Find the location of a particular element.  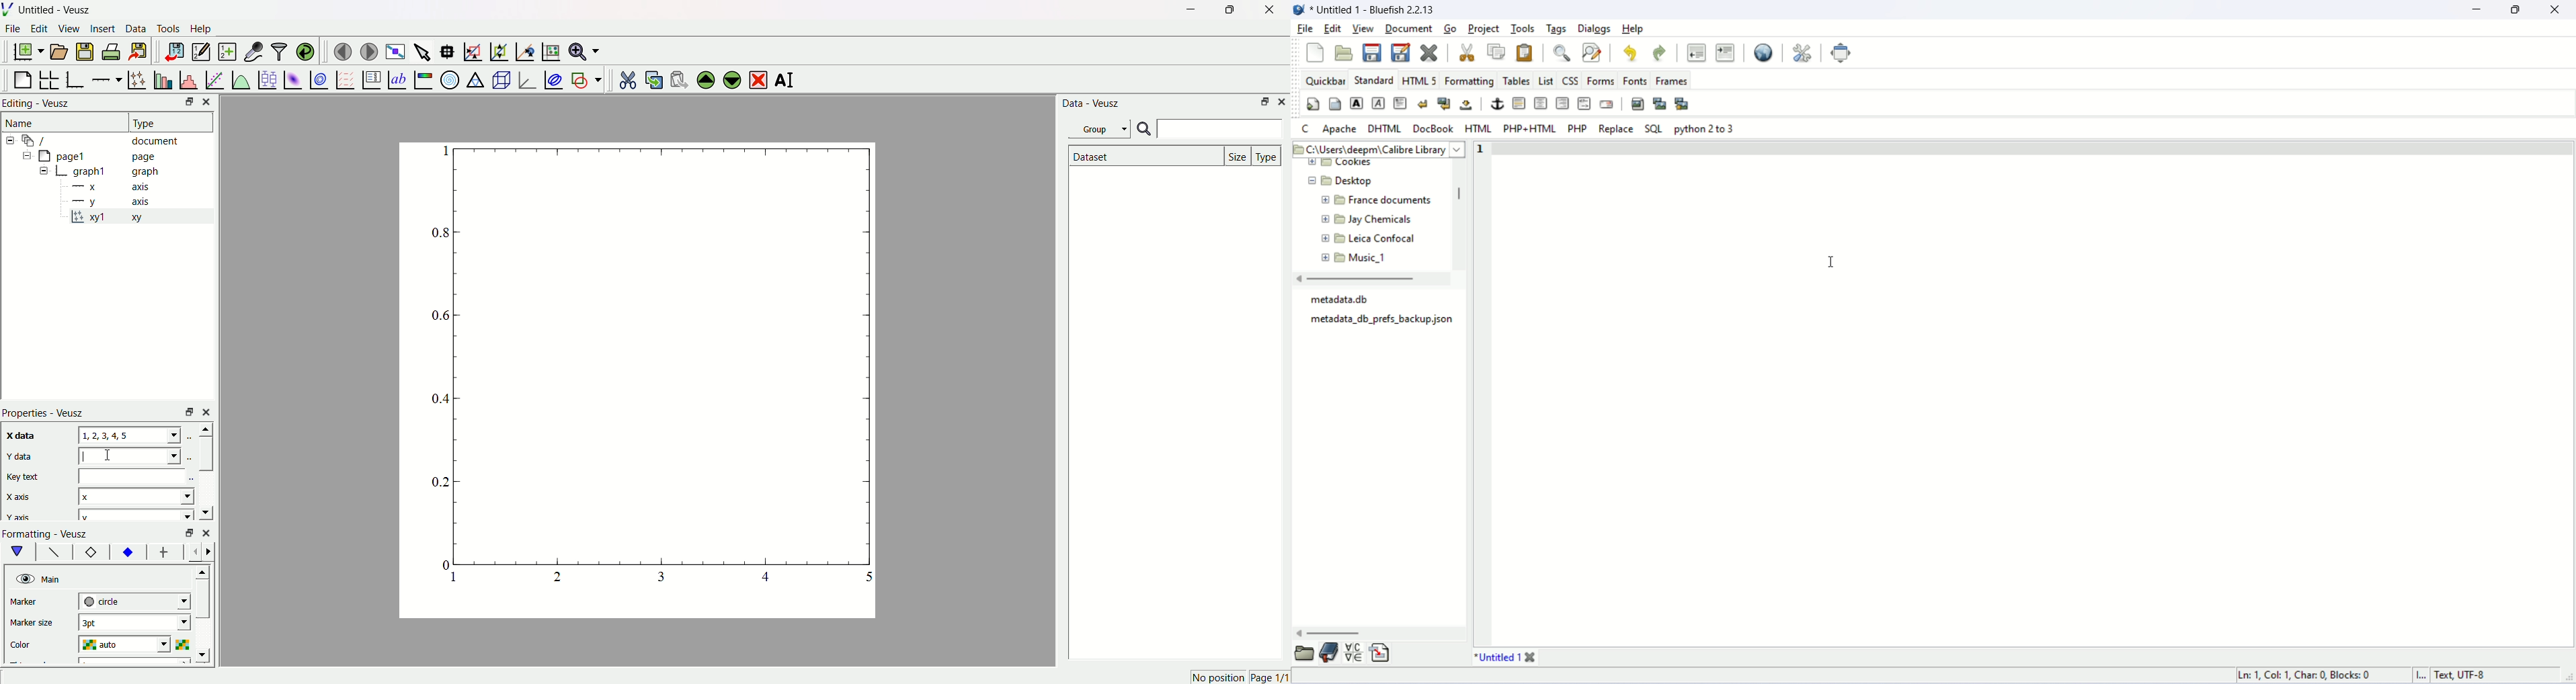

3pt is located at coordinates (134, 622).